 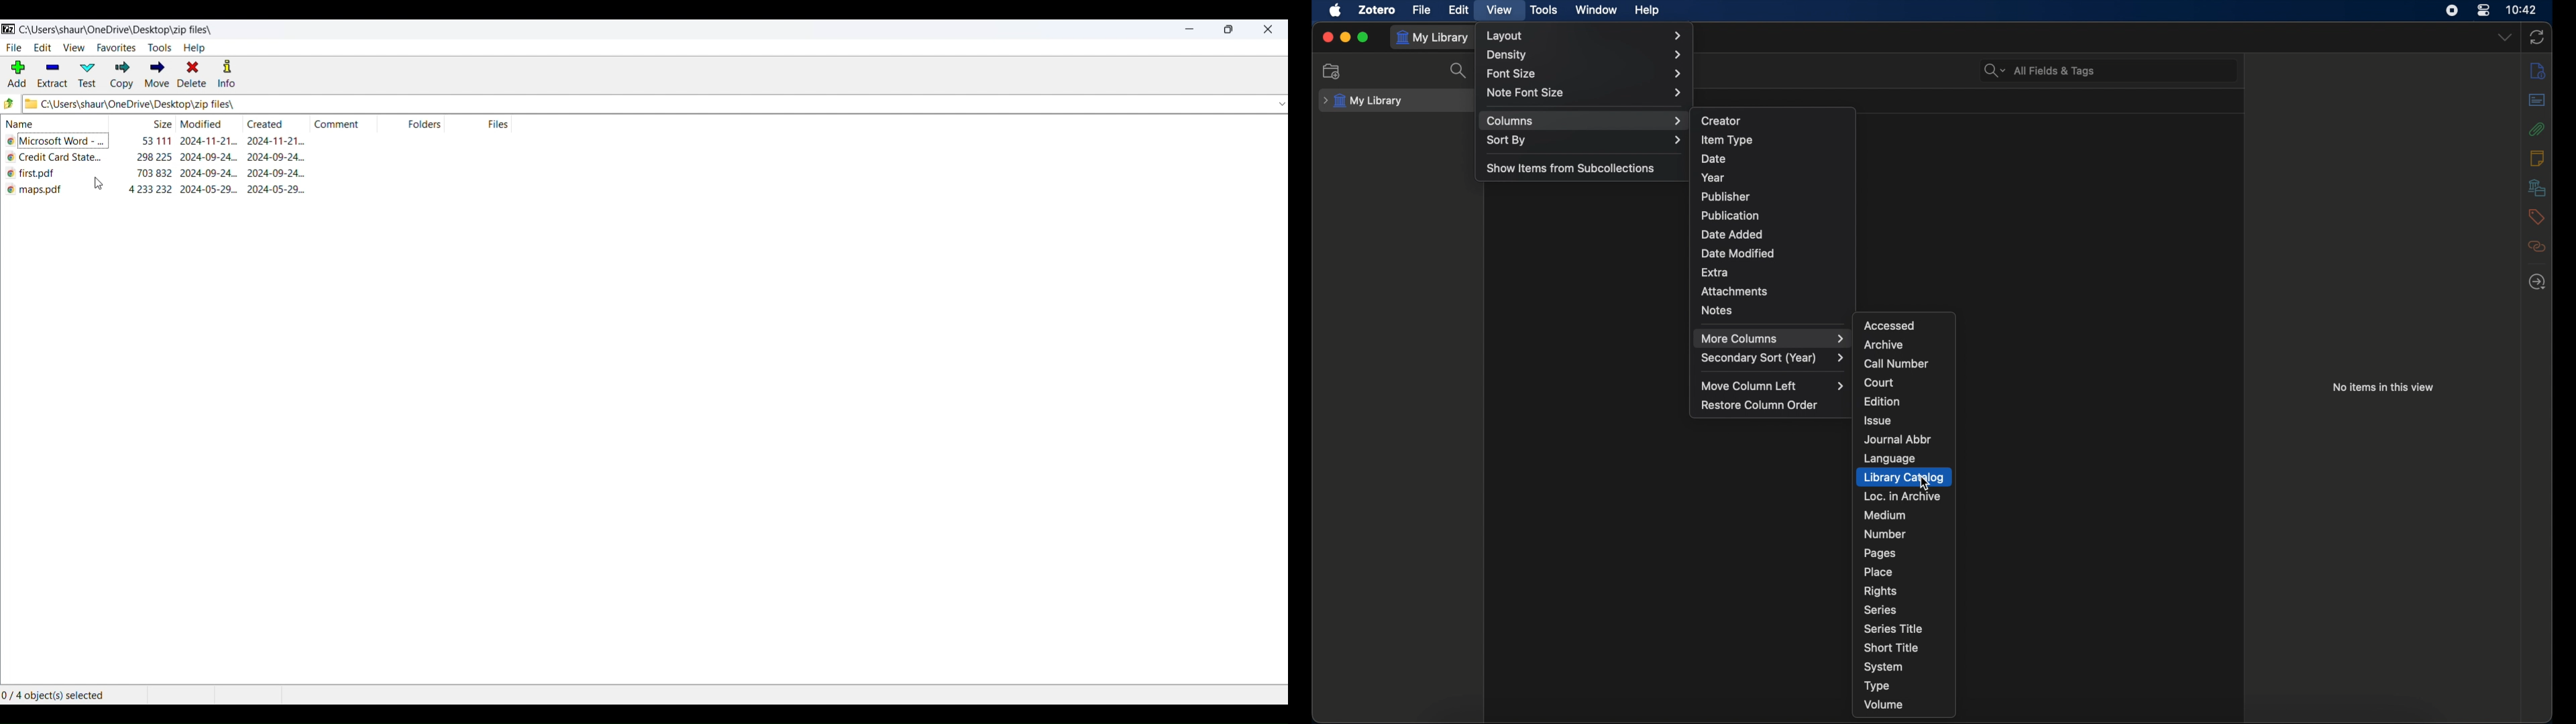 What do you see at coordinates (2537, 282) in the screenshot?
I see `locate` at bounding box center [2537, 282].